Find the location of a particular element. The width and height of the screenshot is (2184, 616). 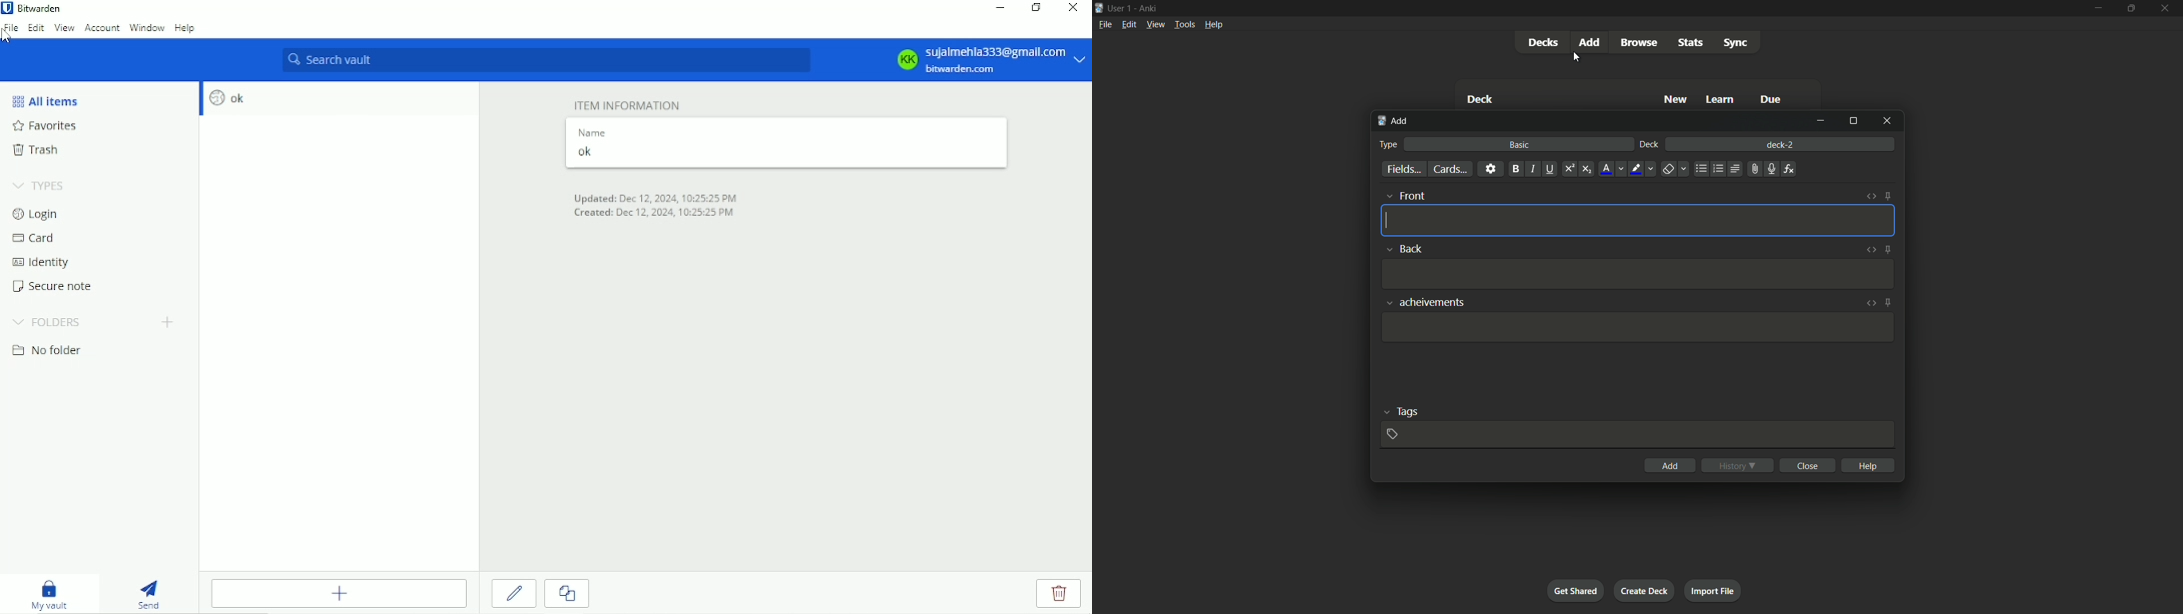

maximize is located at coordinates (1852, 122).